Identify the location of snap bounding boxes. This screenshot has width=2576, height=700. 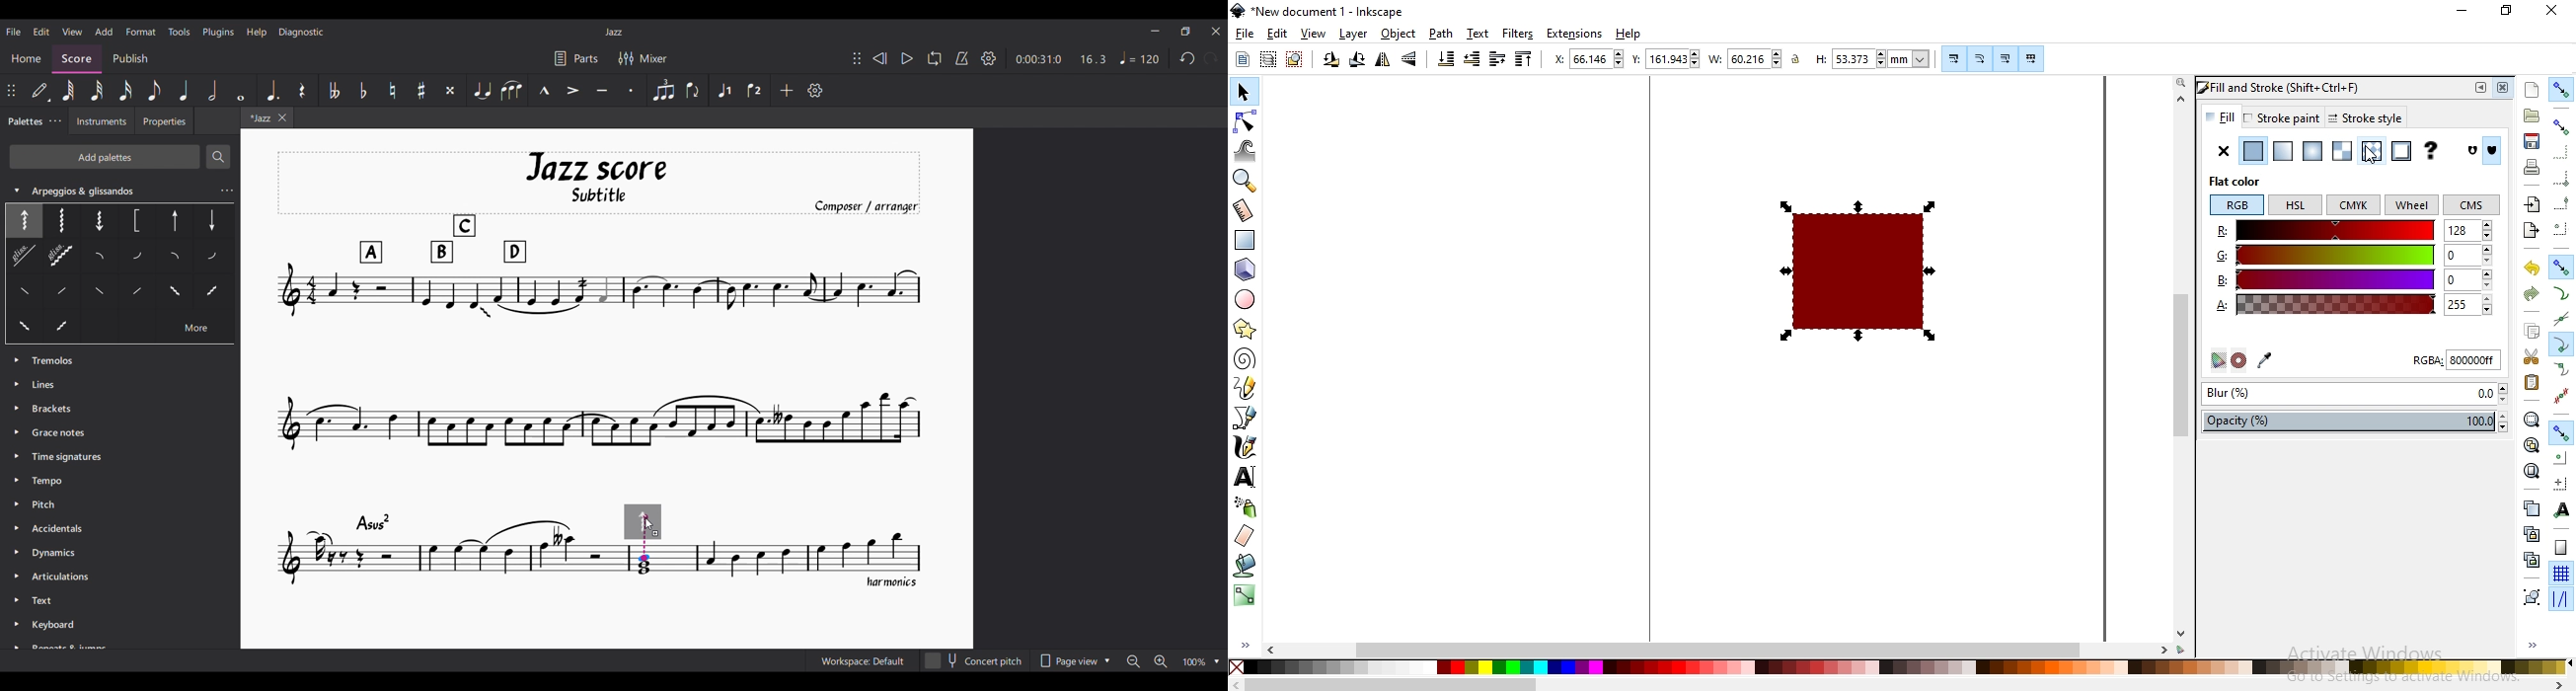
(2562, 126).